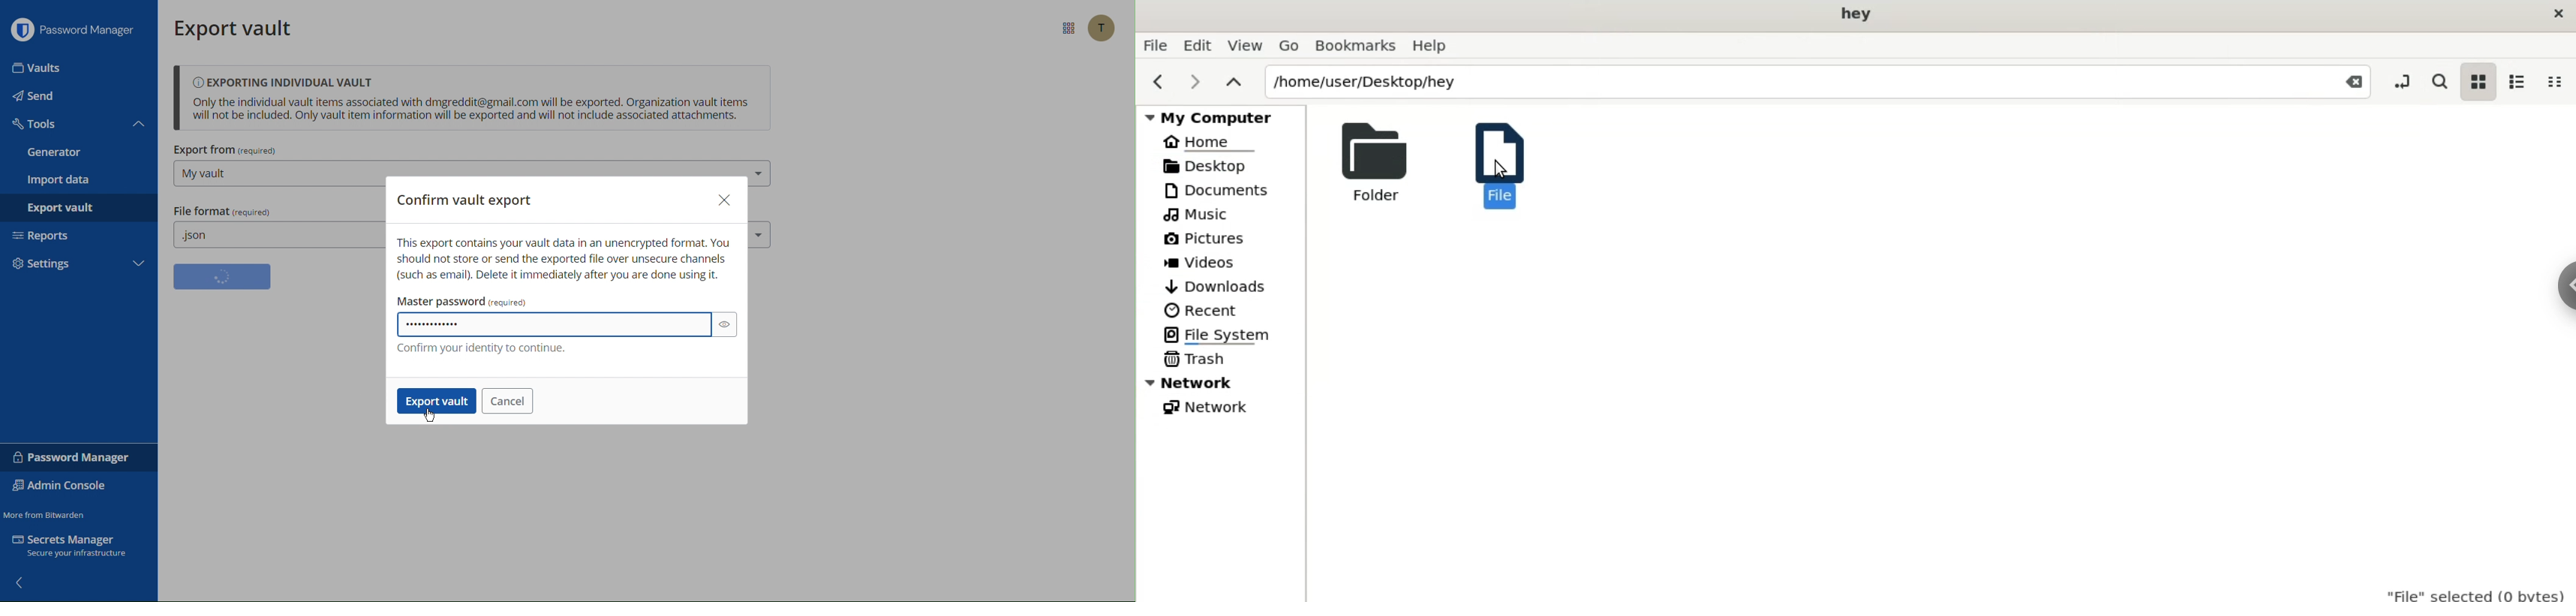 This screenshot has width=2576, height=616. I want to click on file system, so click(1222, 336).